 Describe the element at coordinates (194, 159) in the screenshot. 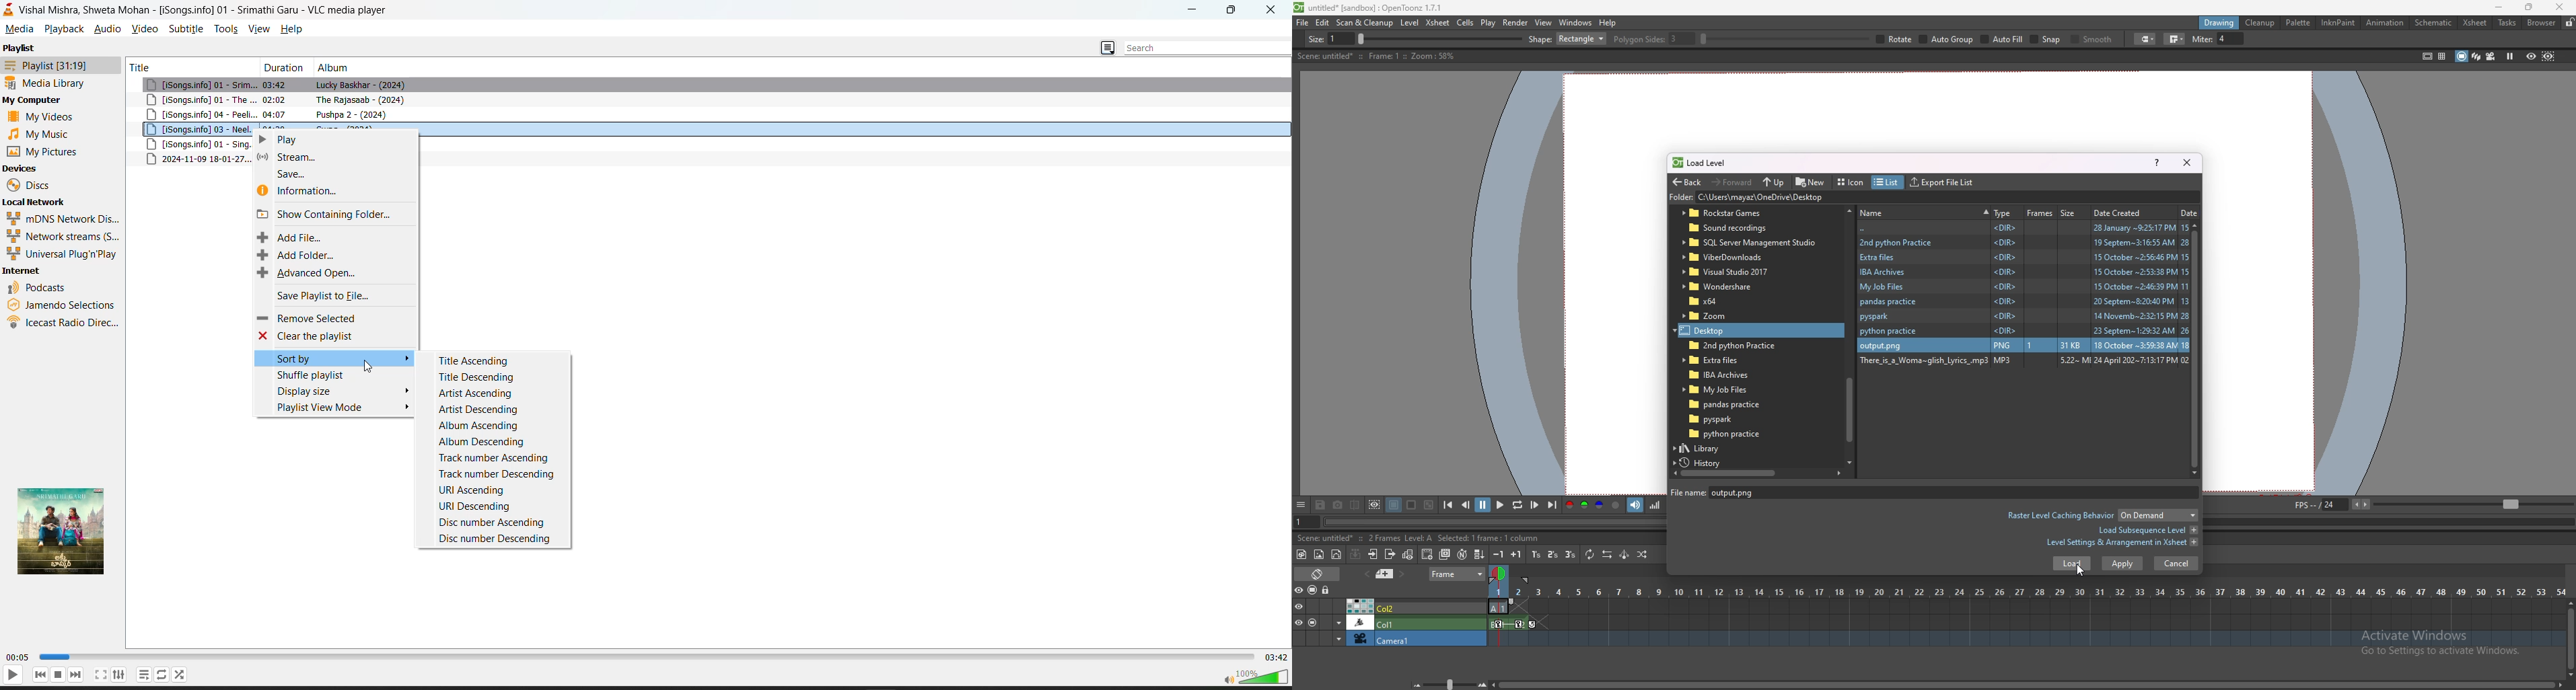

I see `metadata` at that location.